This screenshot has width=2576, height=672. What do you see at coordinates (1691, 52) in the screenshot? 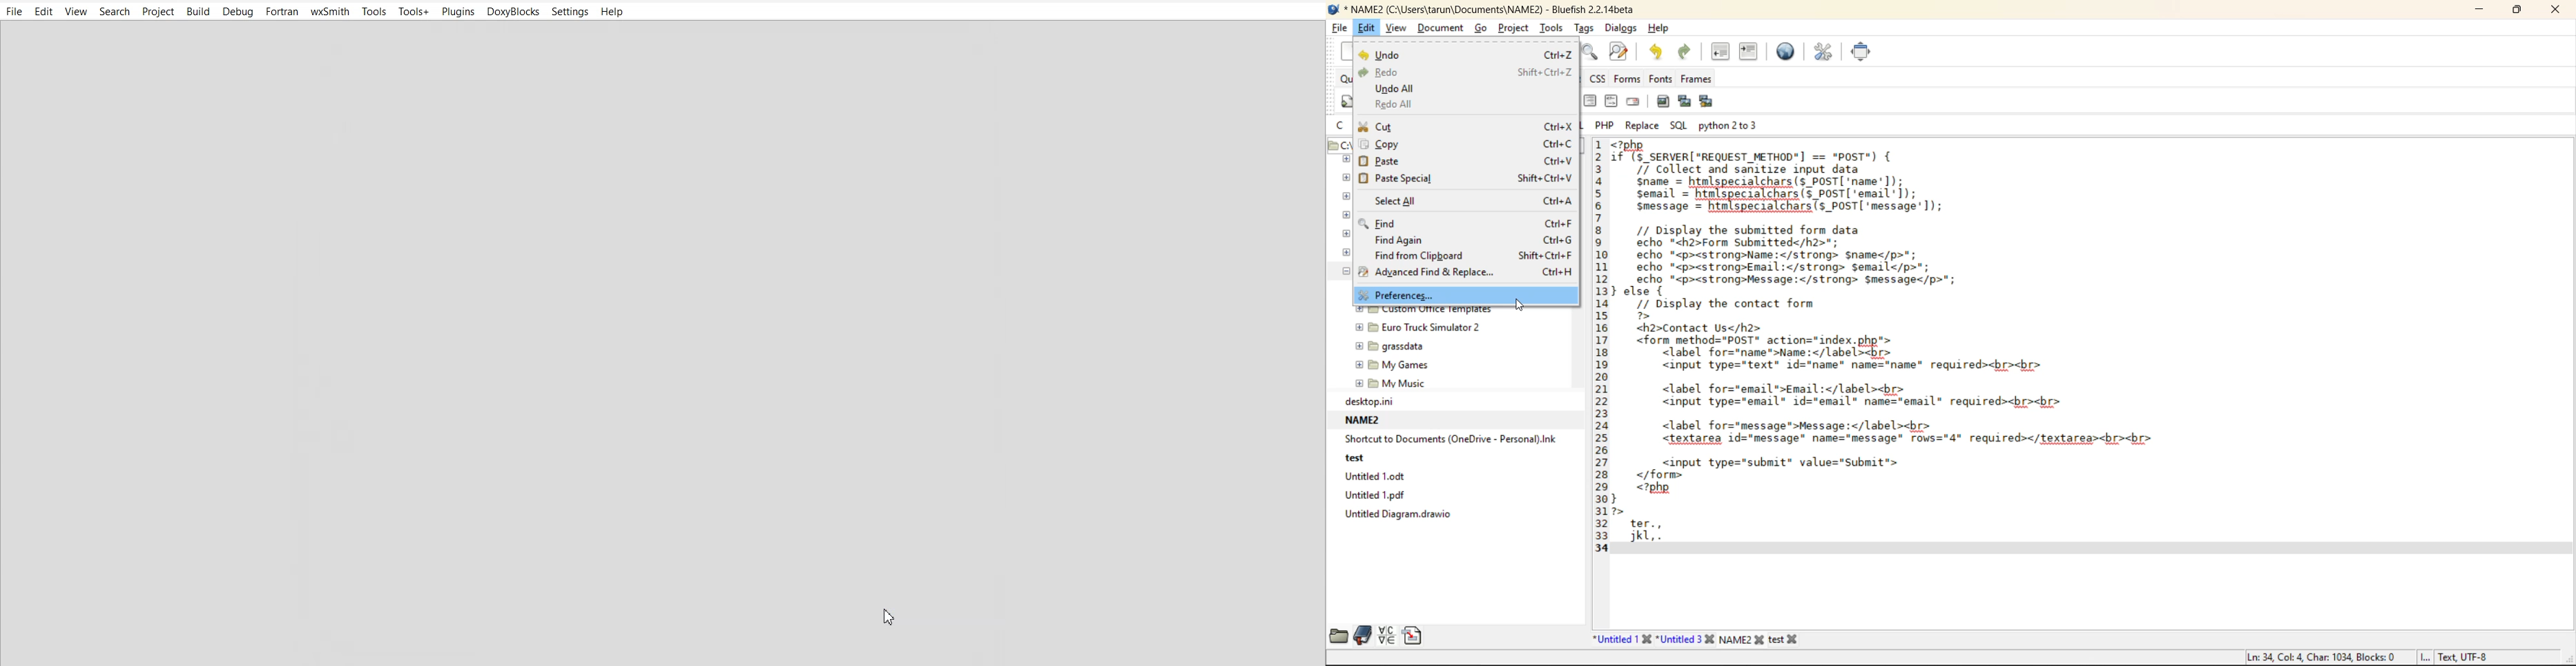
I see `redo` at bounding box center [1691, 52].